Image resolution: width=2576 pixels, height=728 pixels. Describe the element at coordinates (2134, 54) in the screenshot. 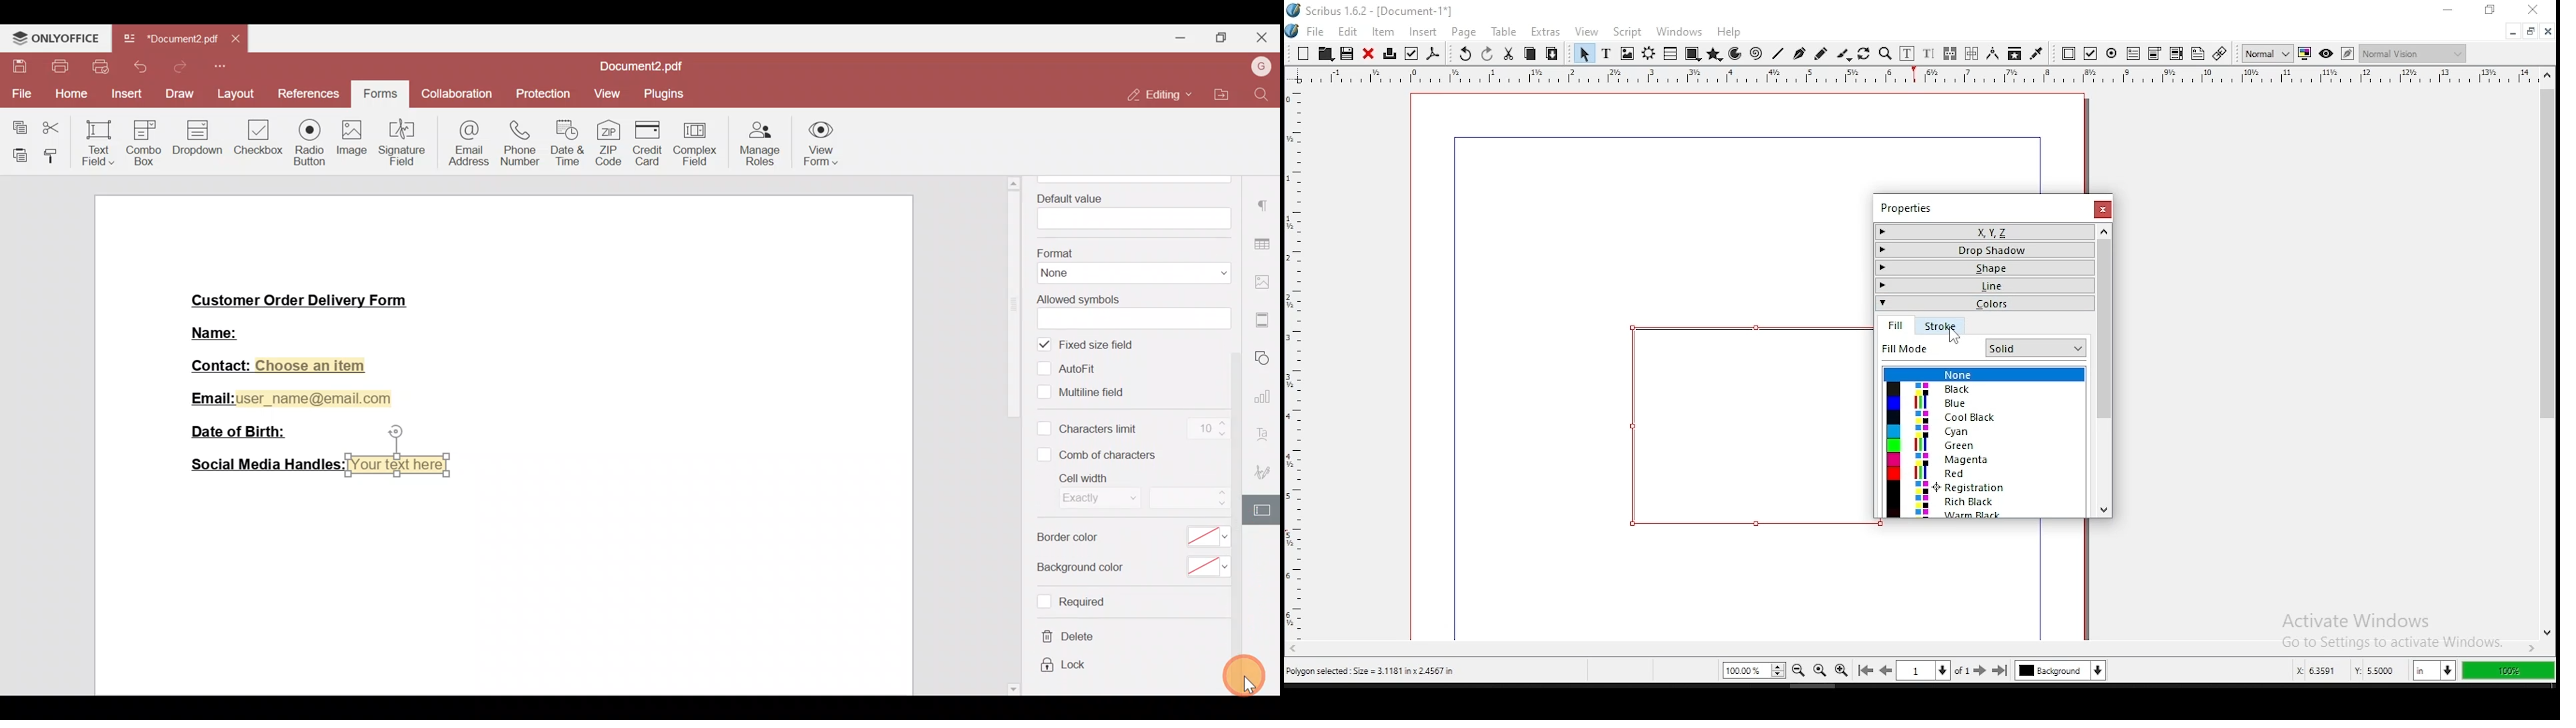

I see `pdf text field` at that location.